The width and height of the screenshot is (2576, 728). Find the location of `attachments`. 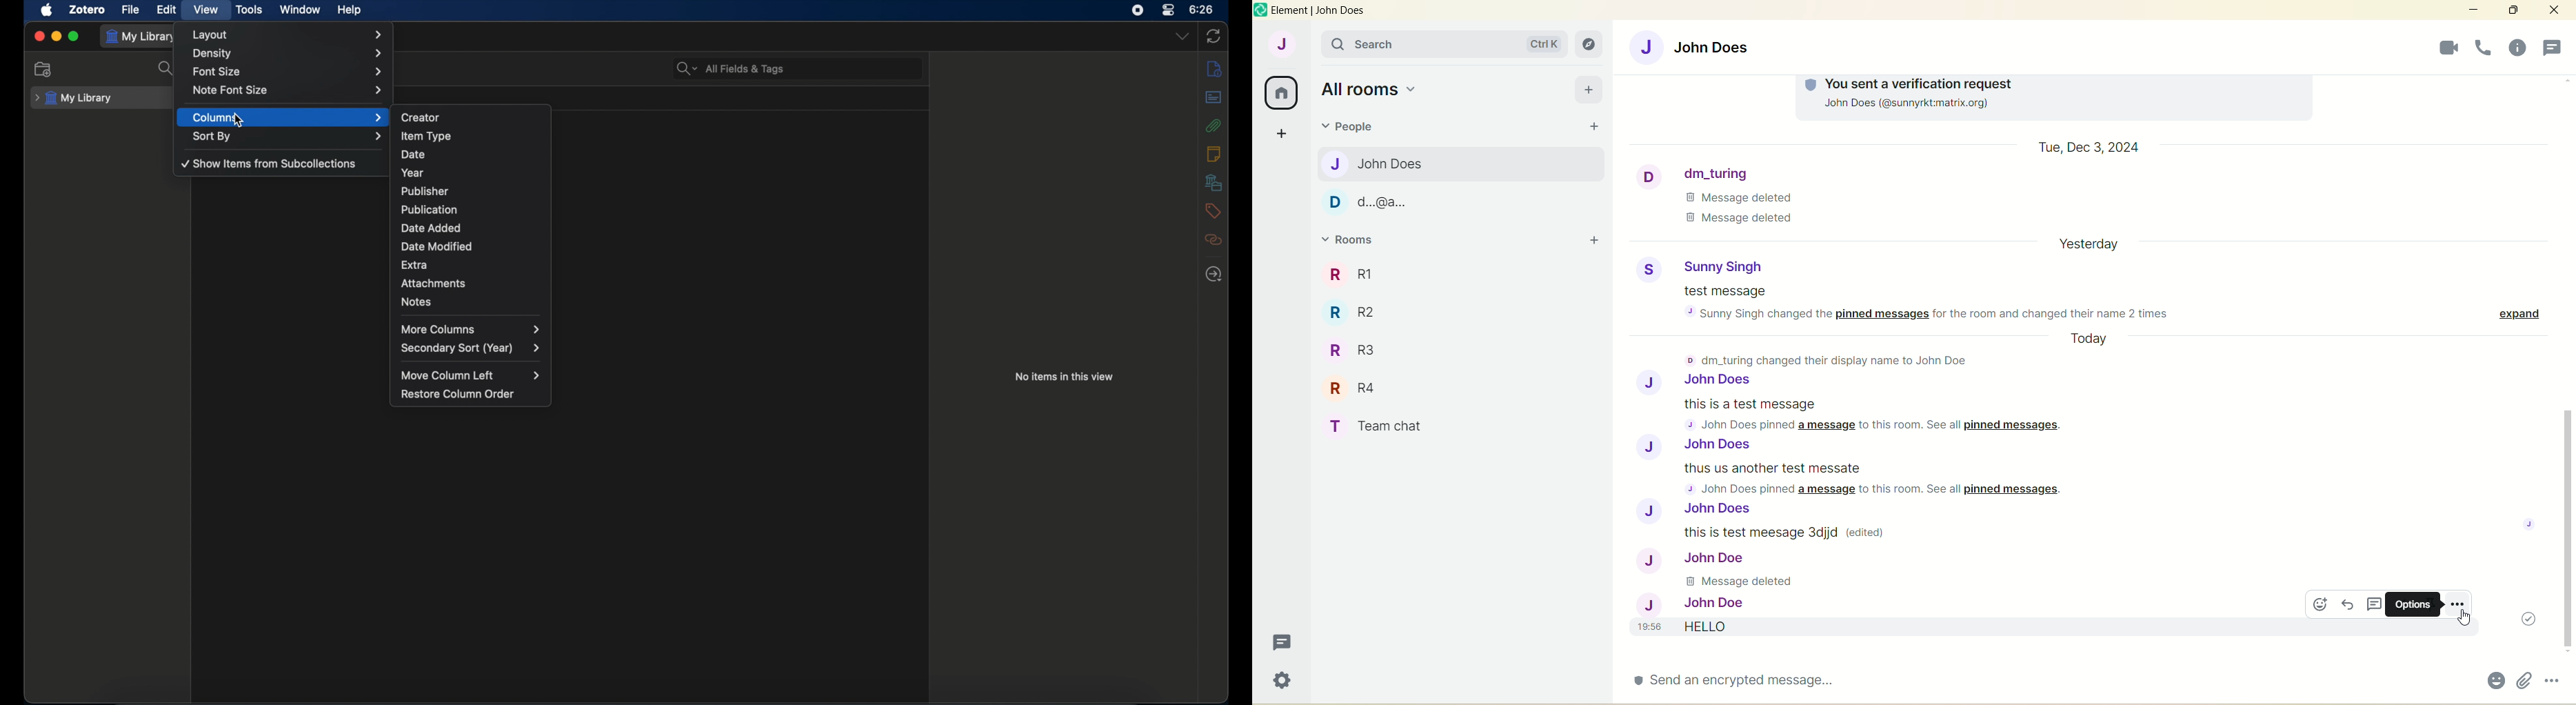

attachments is located at coordinates (2522, 682).